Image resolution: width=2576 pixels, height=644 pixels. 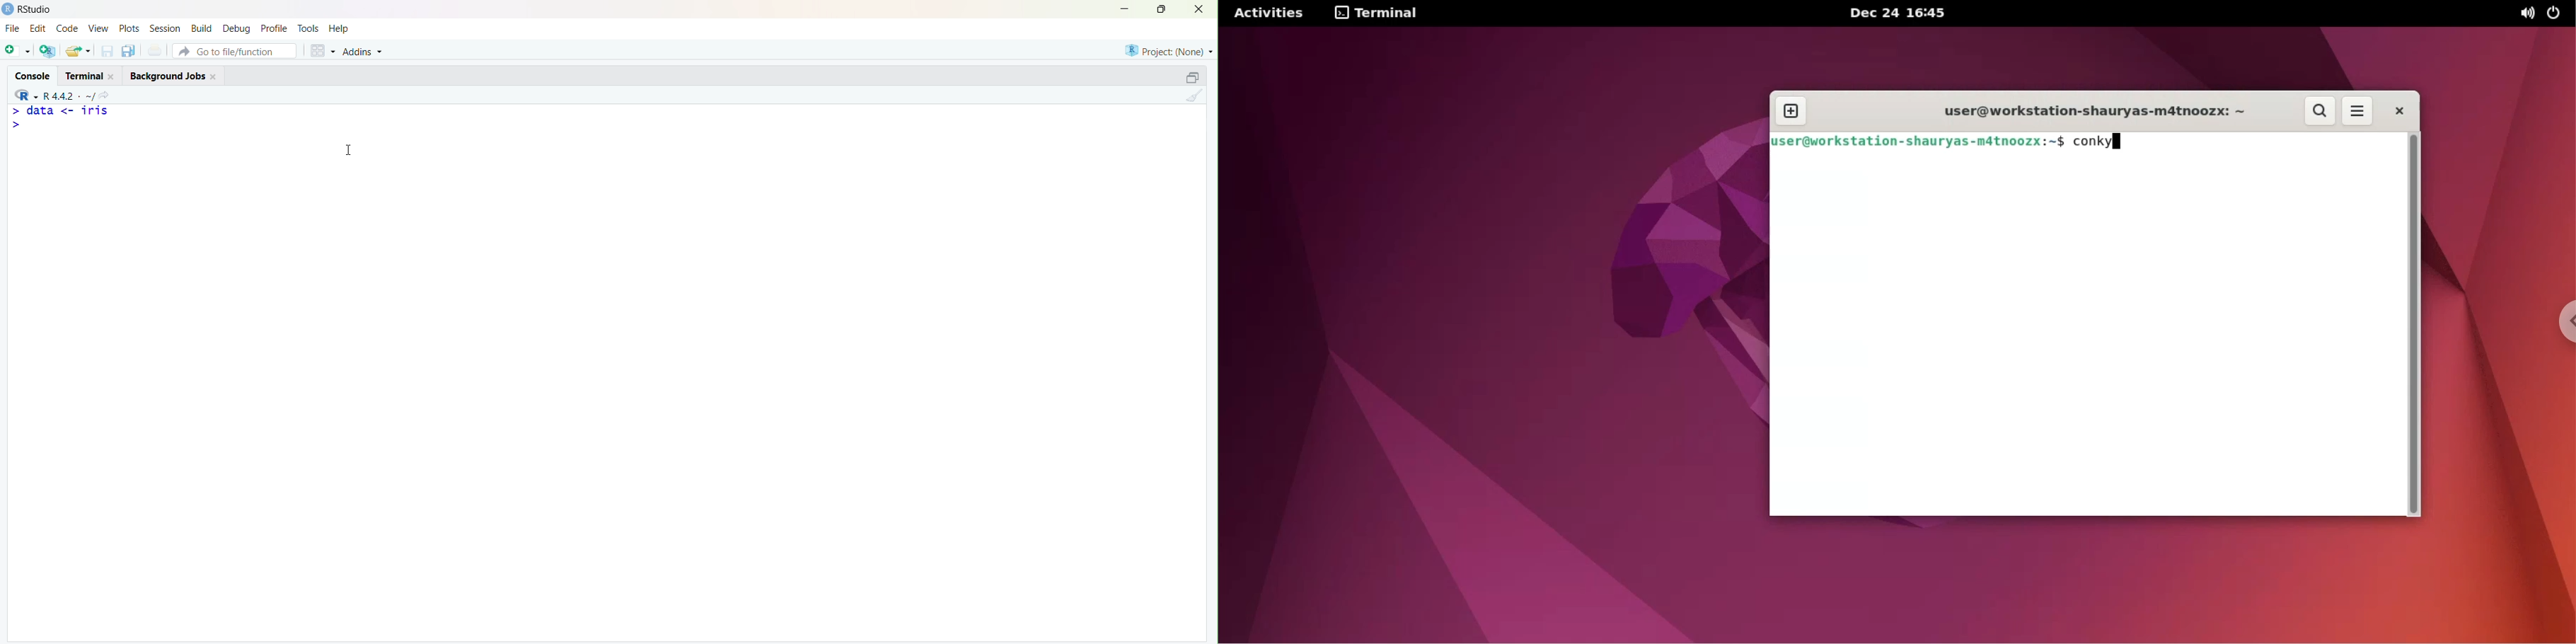 I want to click on Cursor, so click(x=354, y=150).